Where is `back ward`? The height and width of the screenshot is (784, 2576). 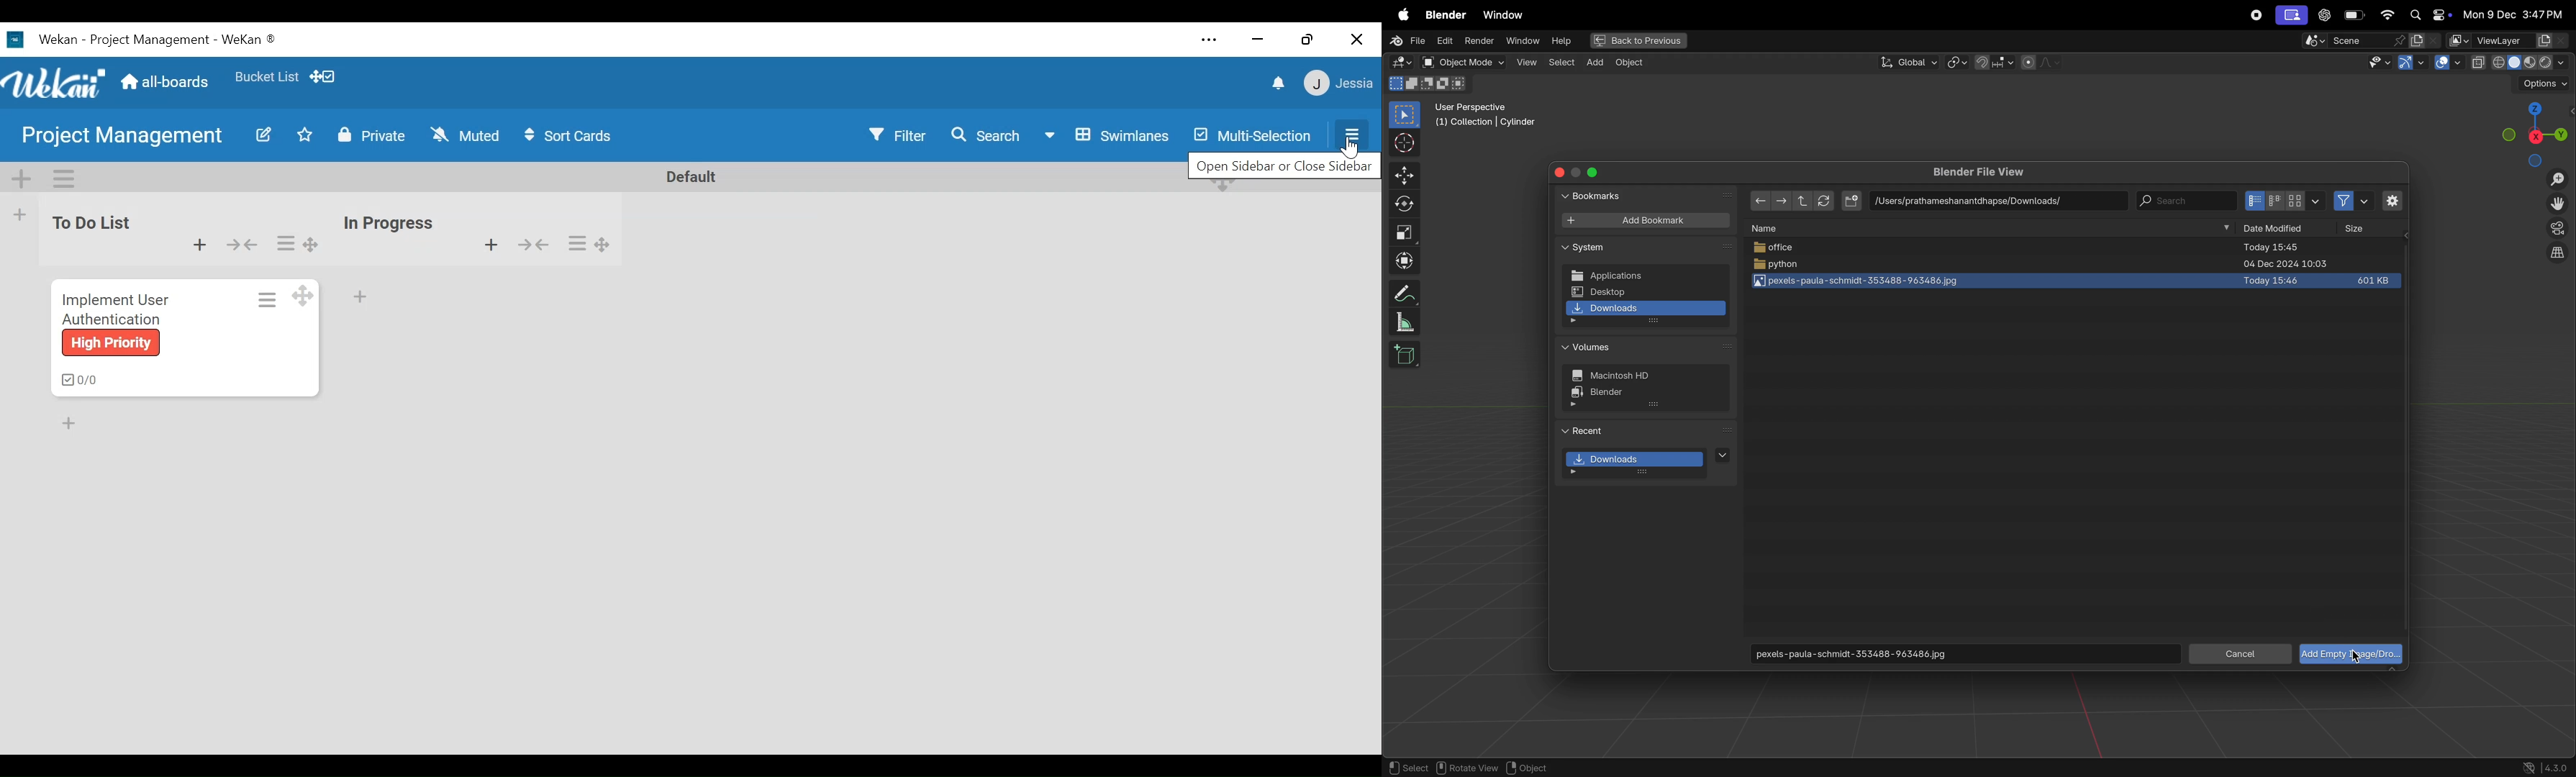
back ward is located at coordinates (1760, 199).